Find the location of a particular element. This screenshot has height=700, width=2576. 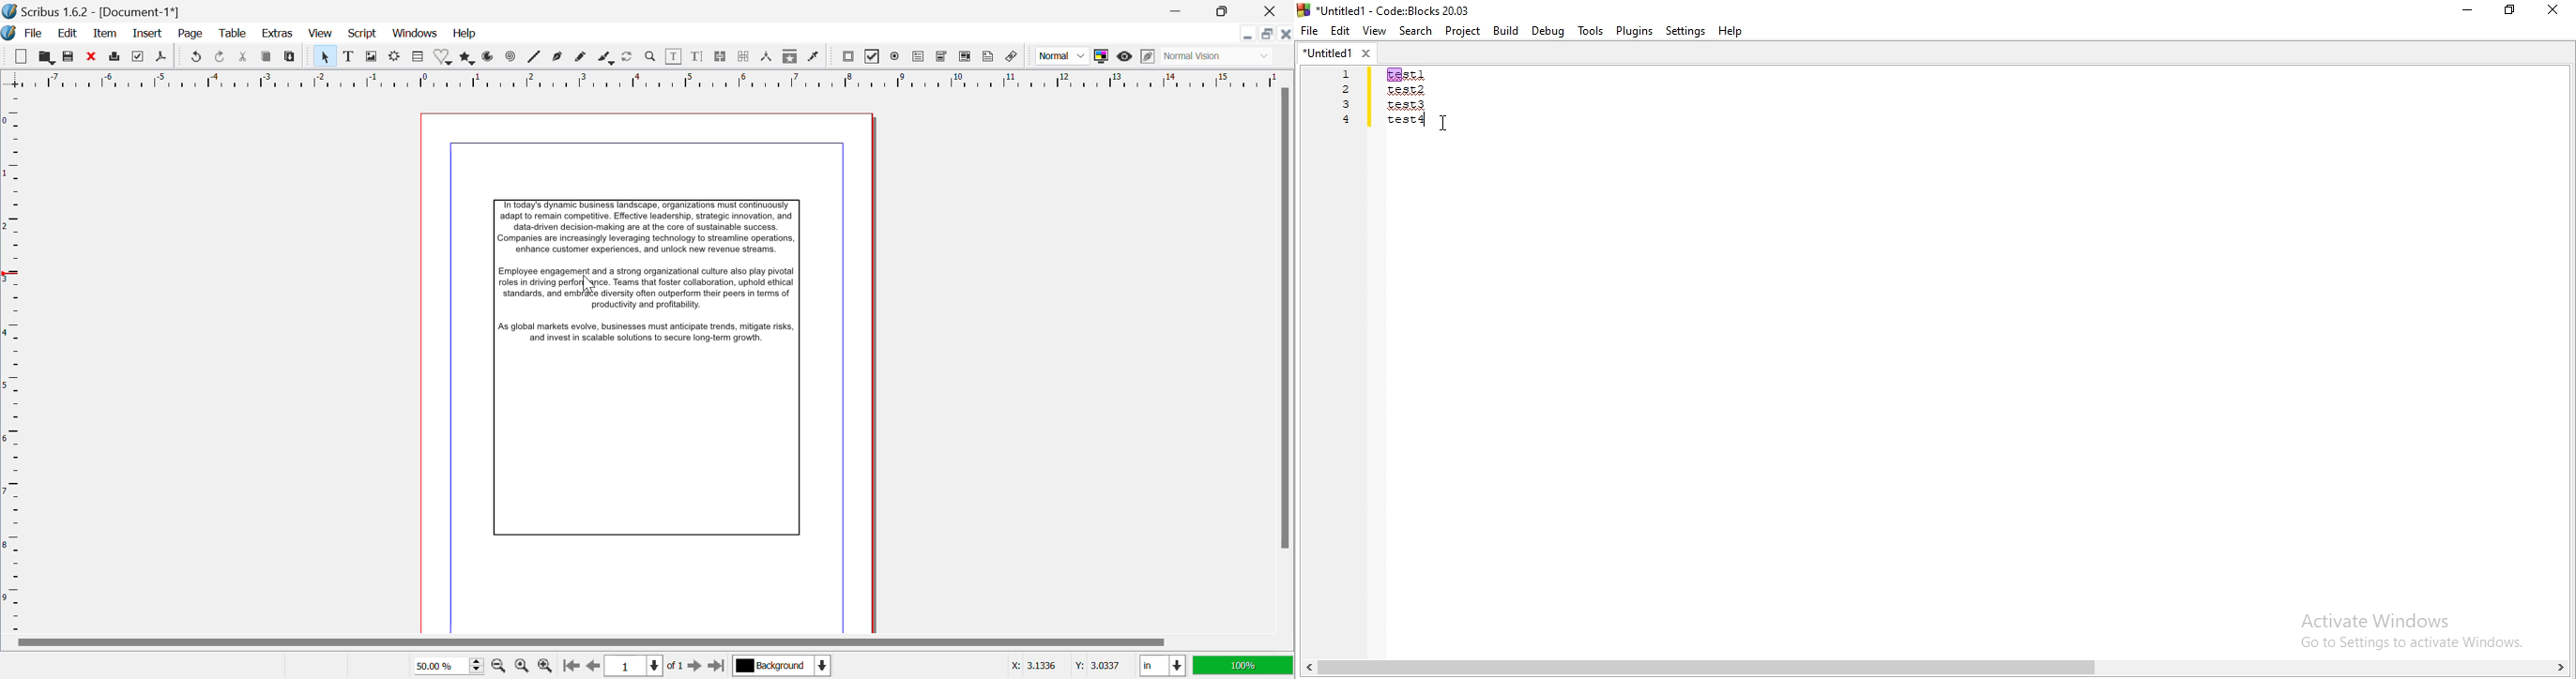

New is located at coordinates (20, 54).